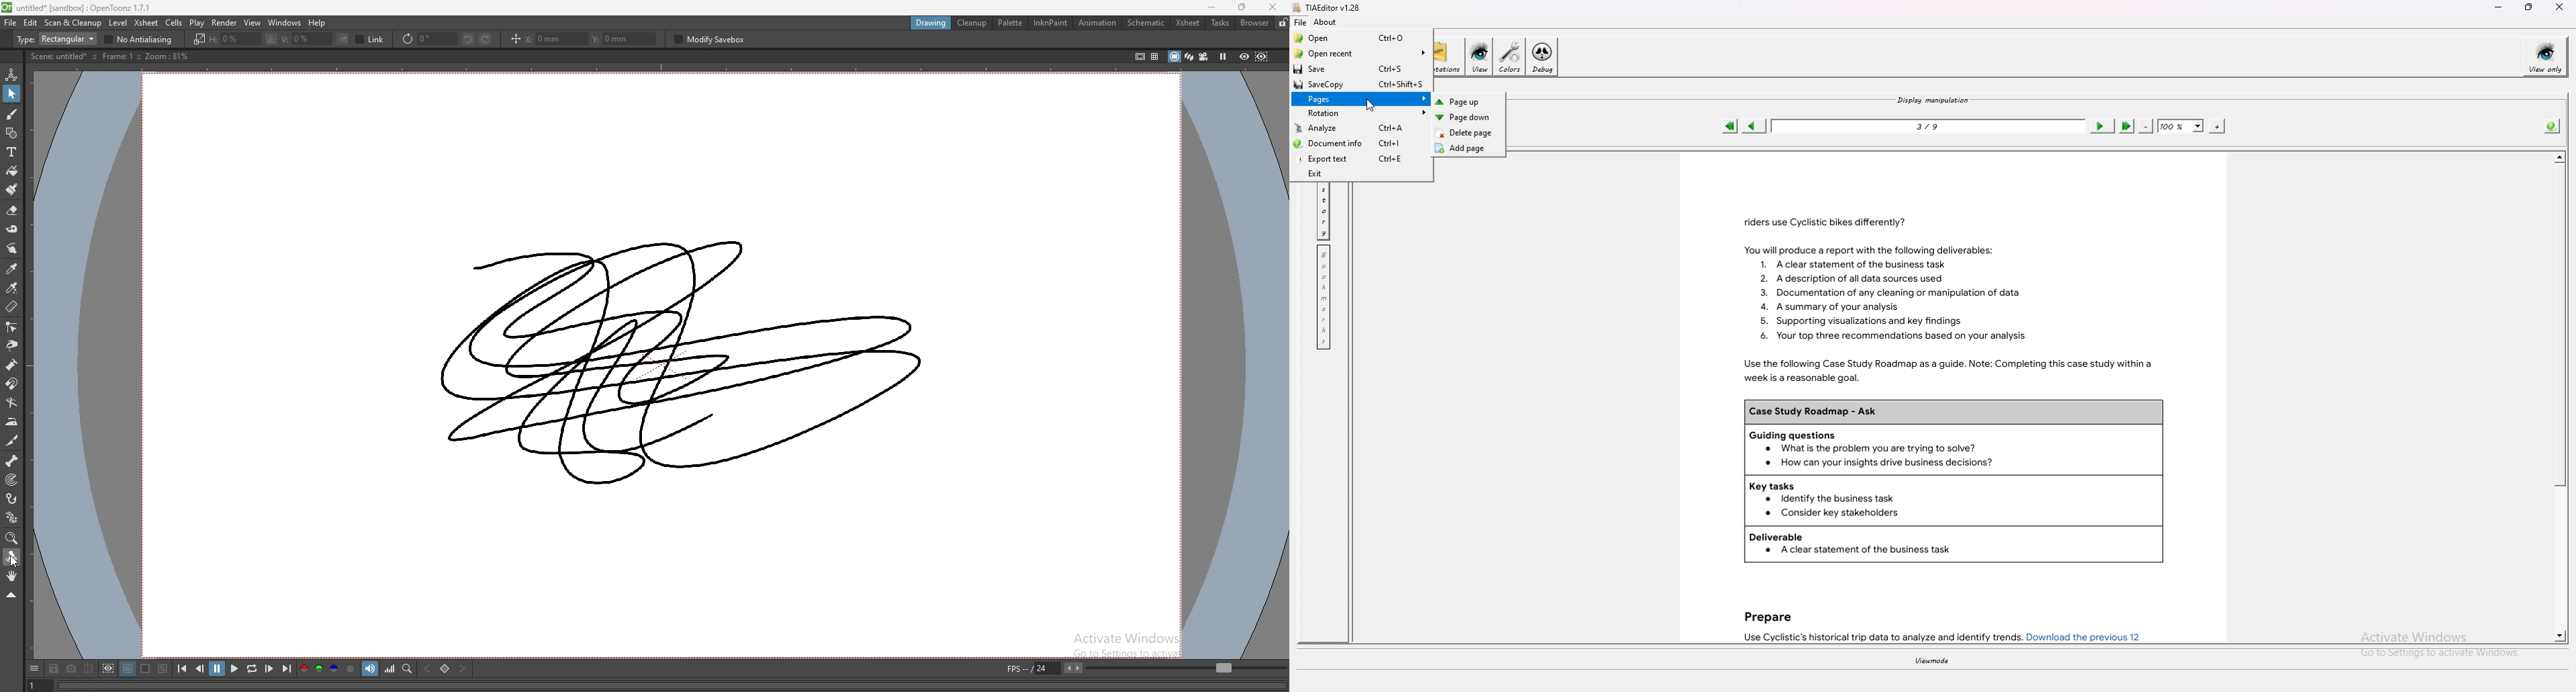 The width and height of the screenshot is (2576, 700). What do you see at coordinates (163, 669) in the screenshot?
I see `checkered background` at bounding box center [163, 669].